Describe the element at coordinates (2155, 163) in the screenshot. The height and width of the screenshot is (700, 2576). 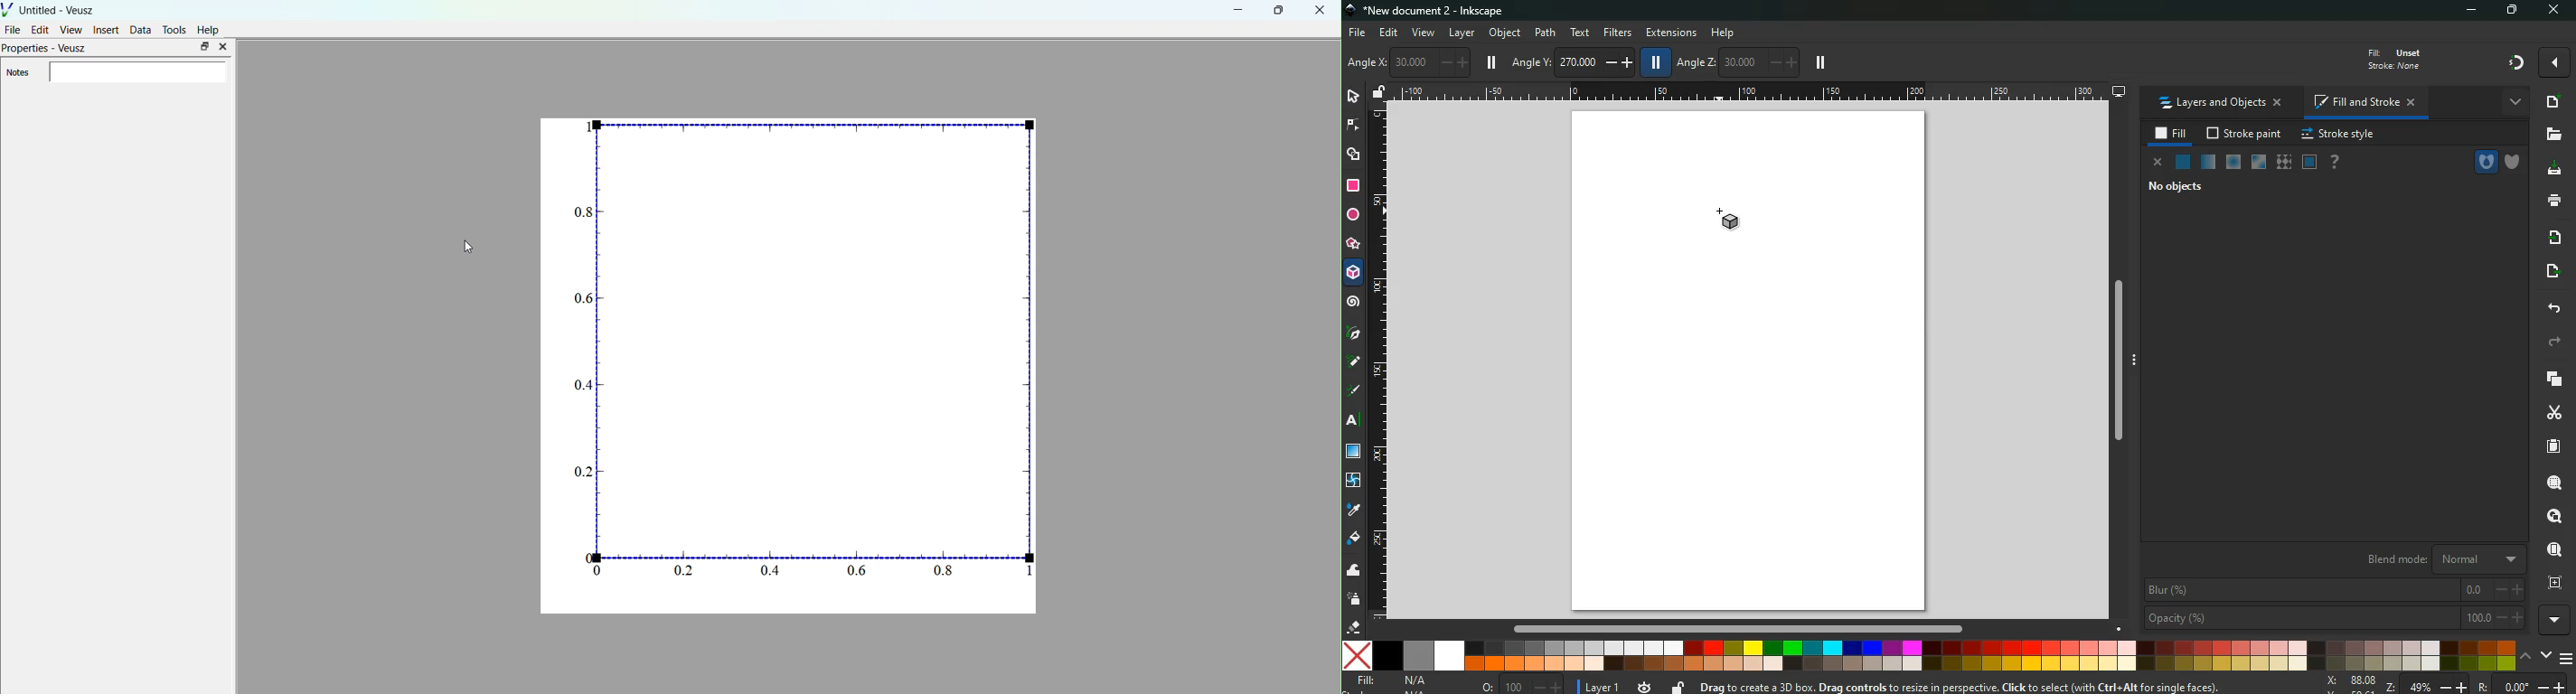
I see `cancel` at that location.